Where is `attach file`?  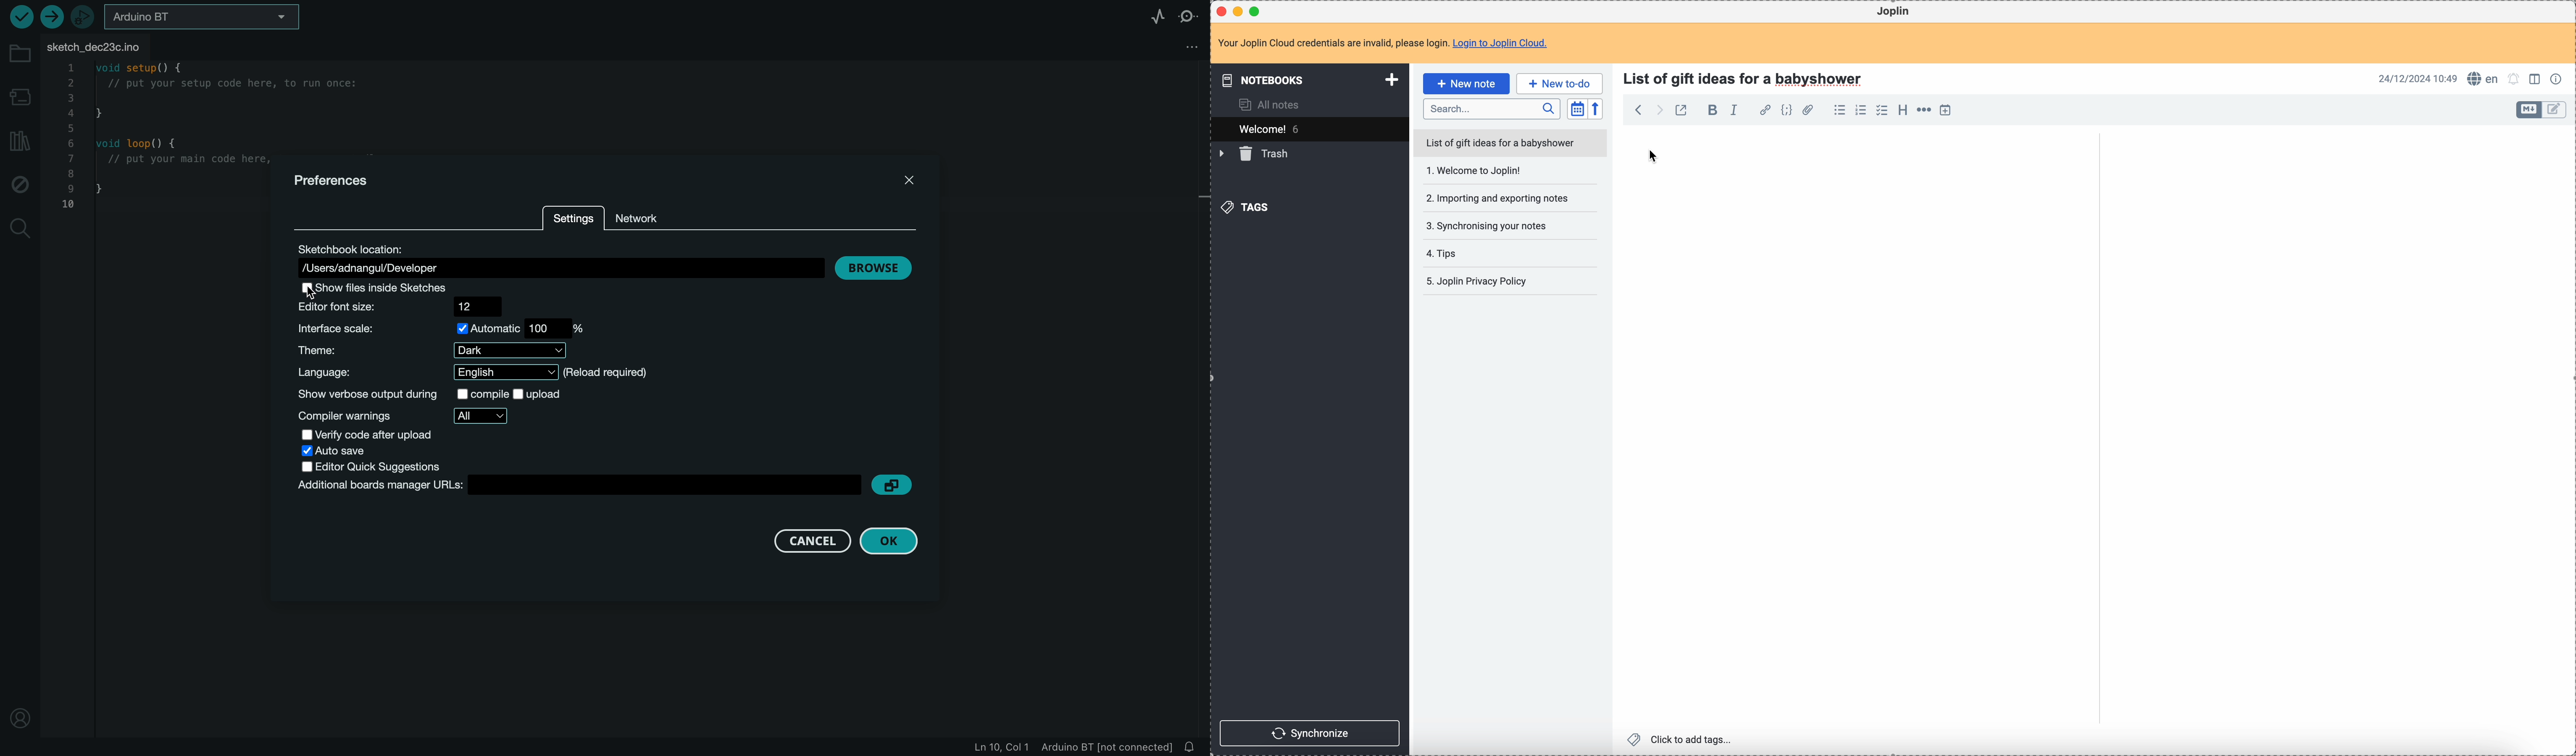
attach file is located at coordinates (1809, 111).